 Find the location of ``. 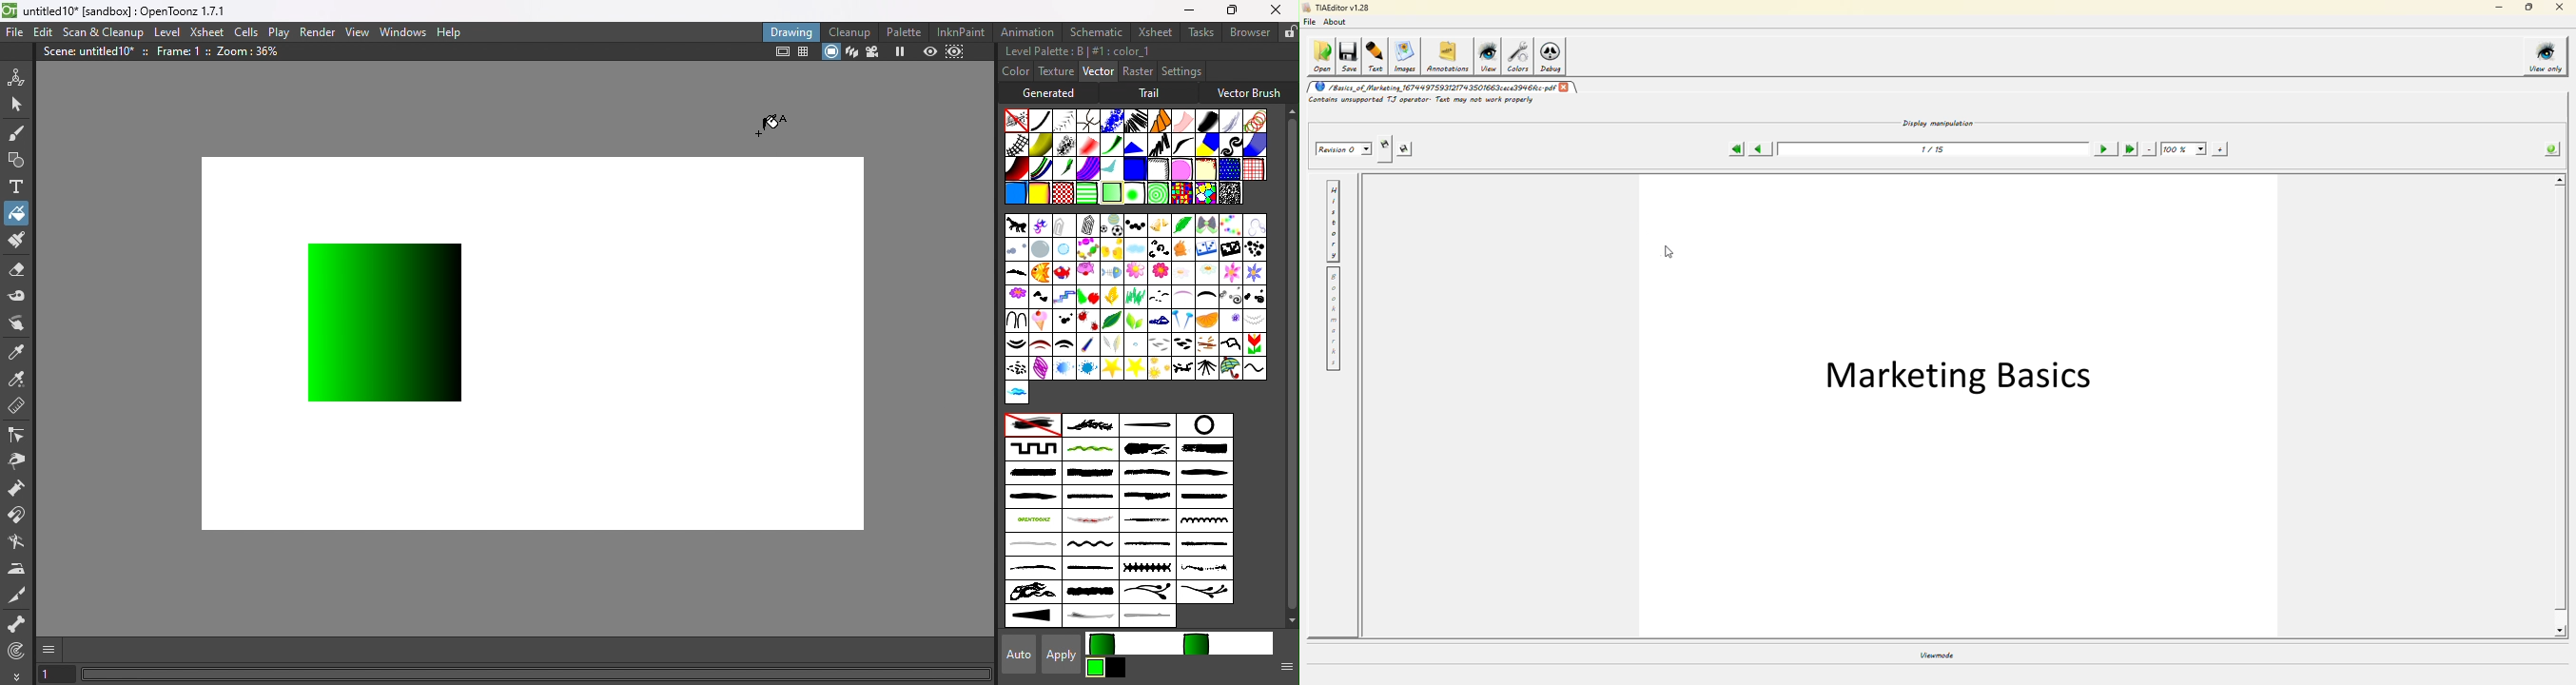

 is located at coordinates (1110, 298).